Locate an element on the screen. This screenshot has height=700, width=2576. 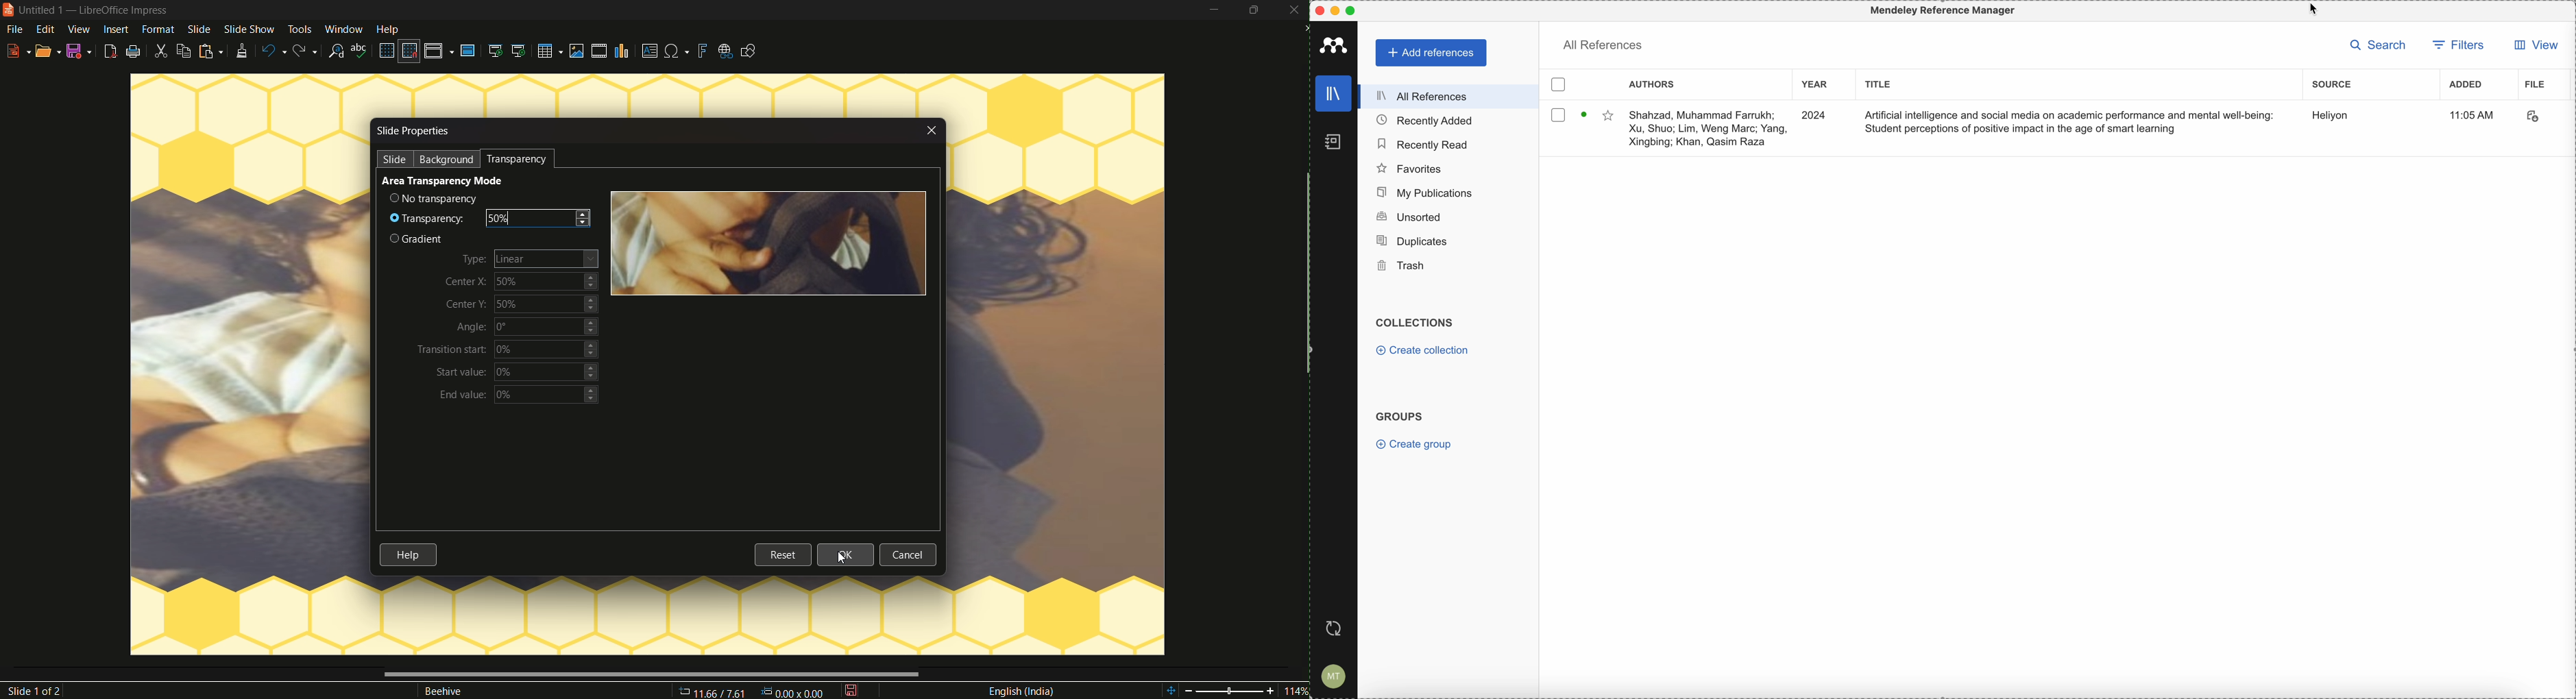
scrollbar is located at coordinates (1301, 275).